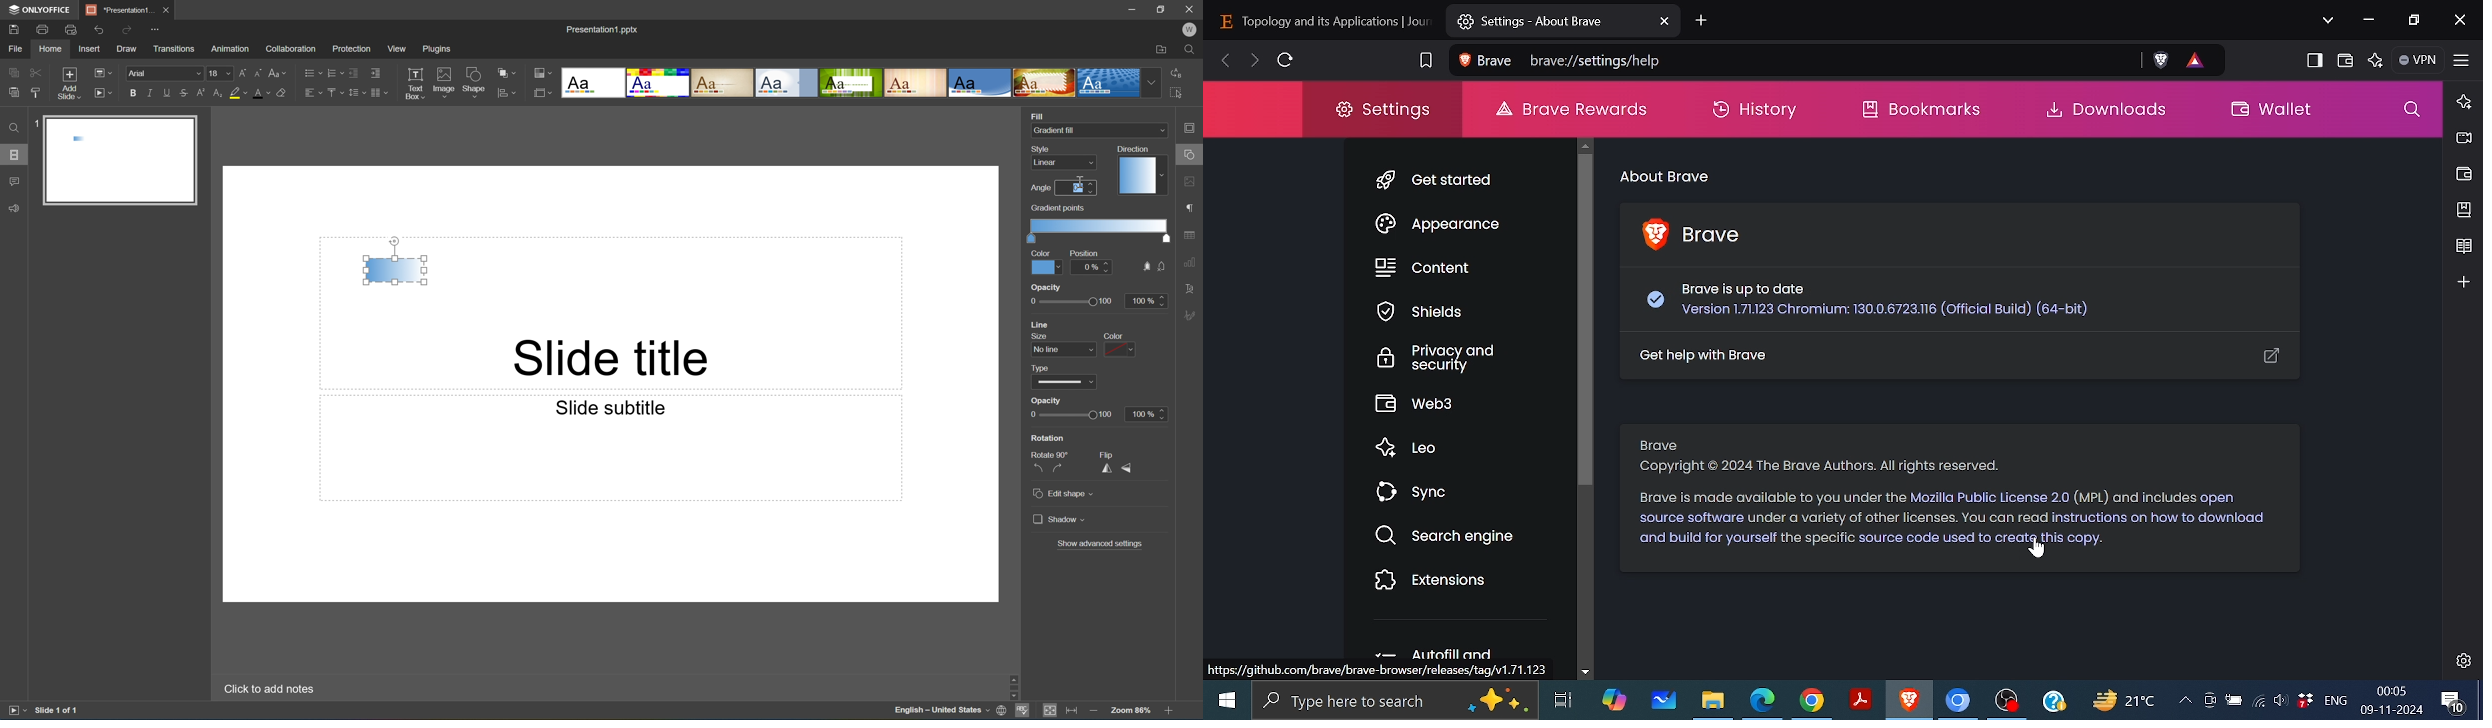  I want to click on Click to add notes, so click(267, 688).